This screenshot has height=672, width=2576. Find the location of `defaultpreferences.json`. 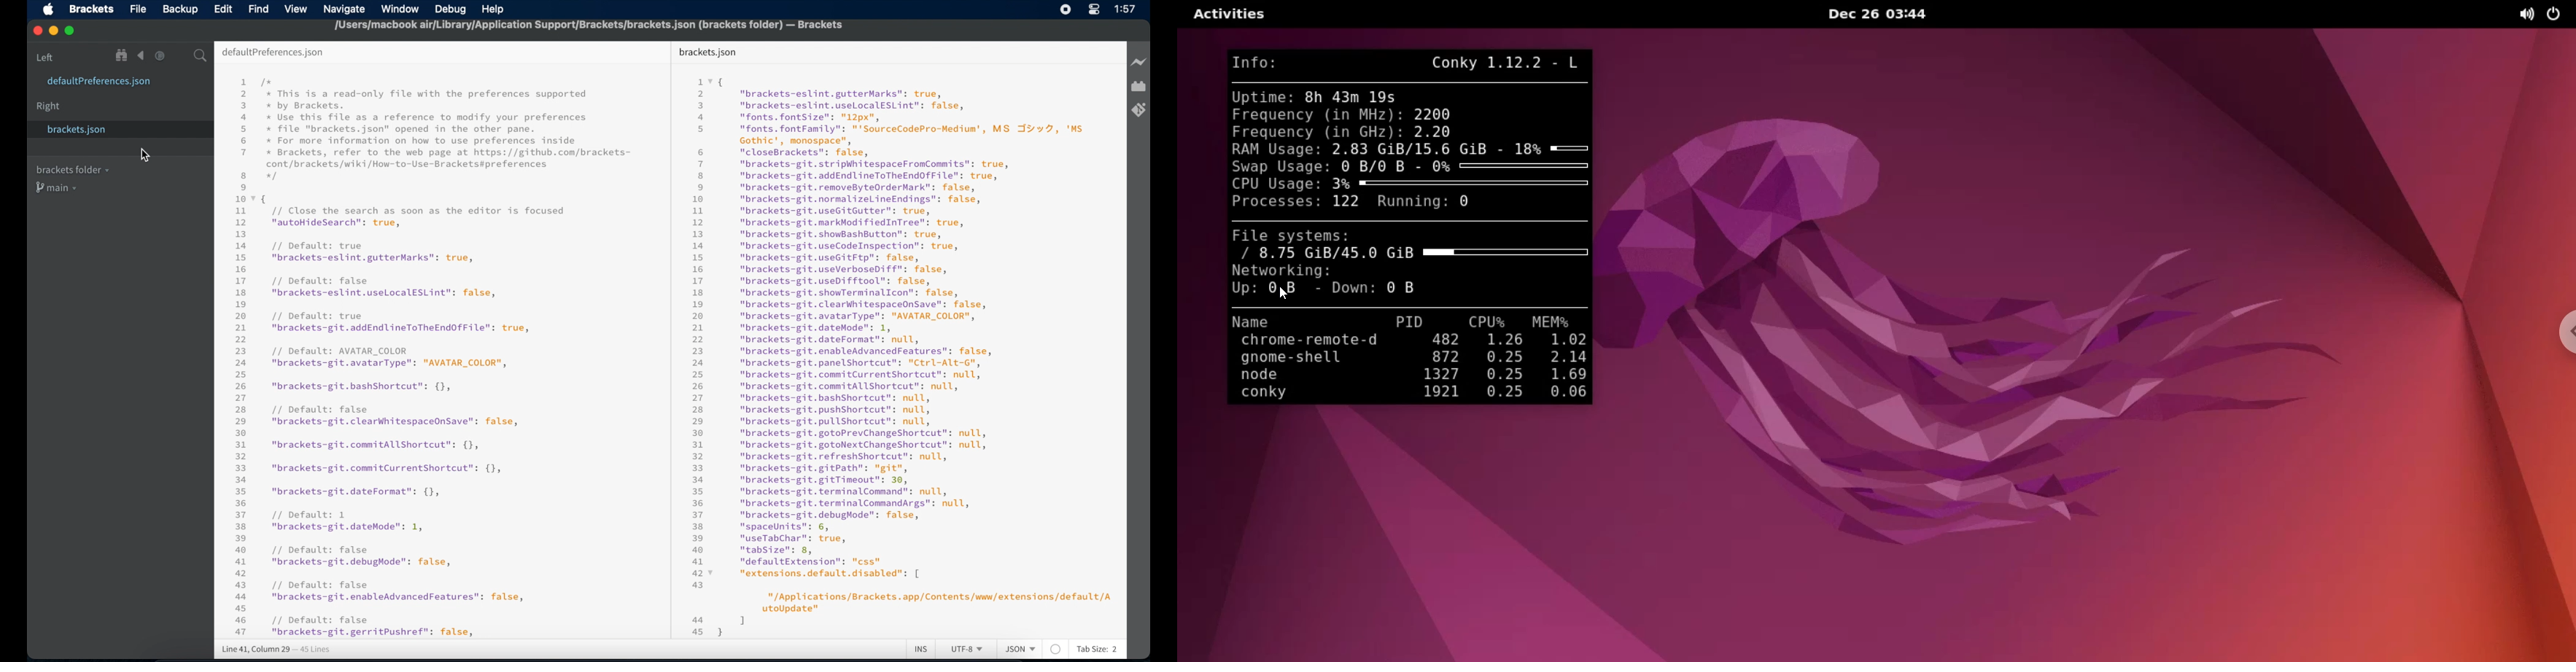

defaultpreferences.json is located at coordinates (99, 82).